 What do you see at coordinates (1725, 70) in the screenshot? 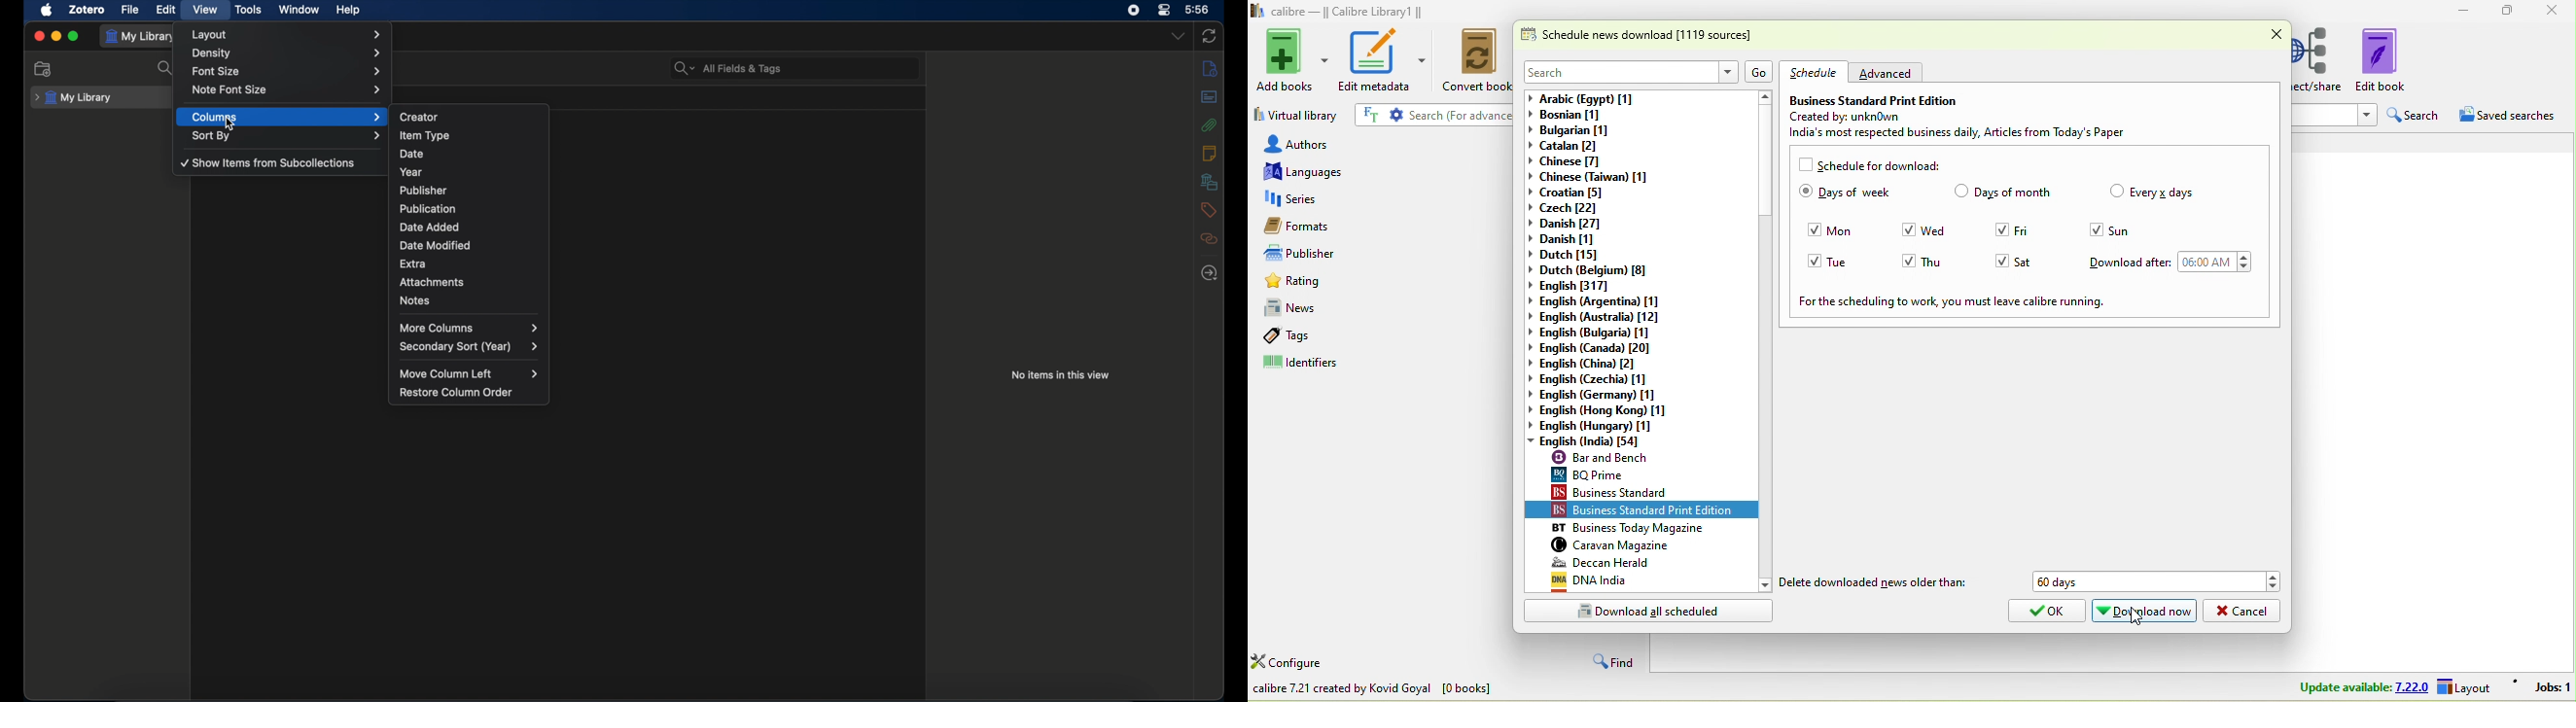
I see `Drop down` at bounding box center [1725, 70].